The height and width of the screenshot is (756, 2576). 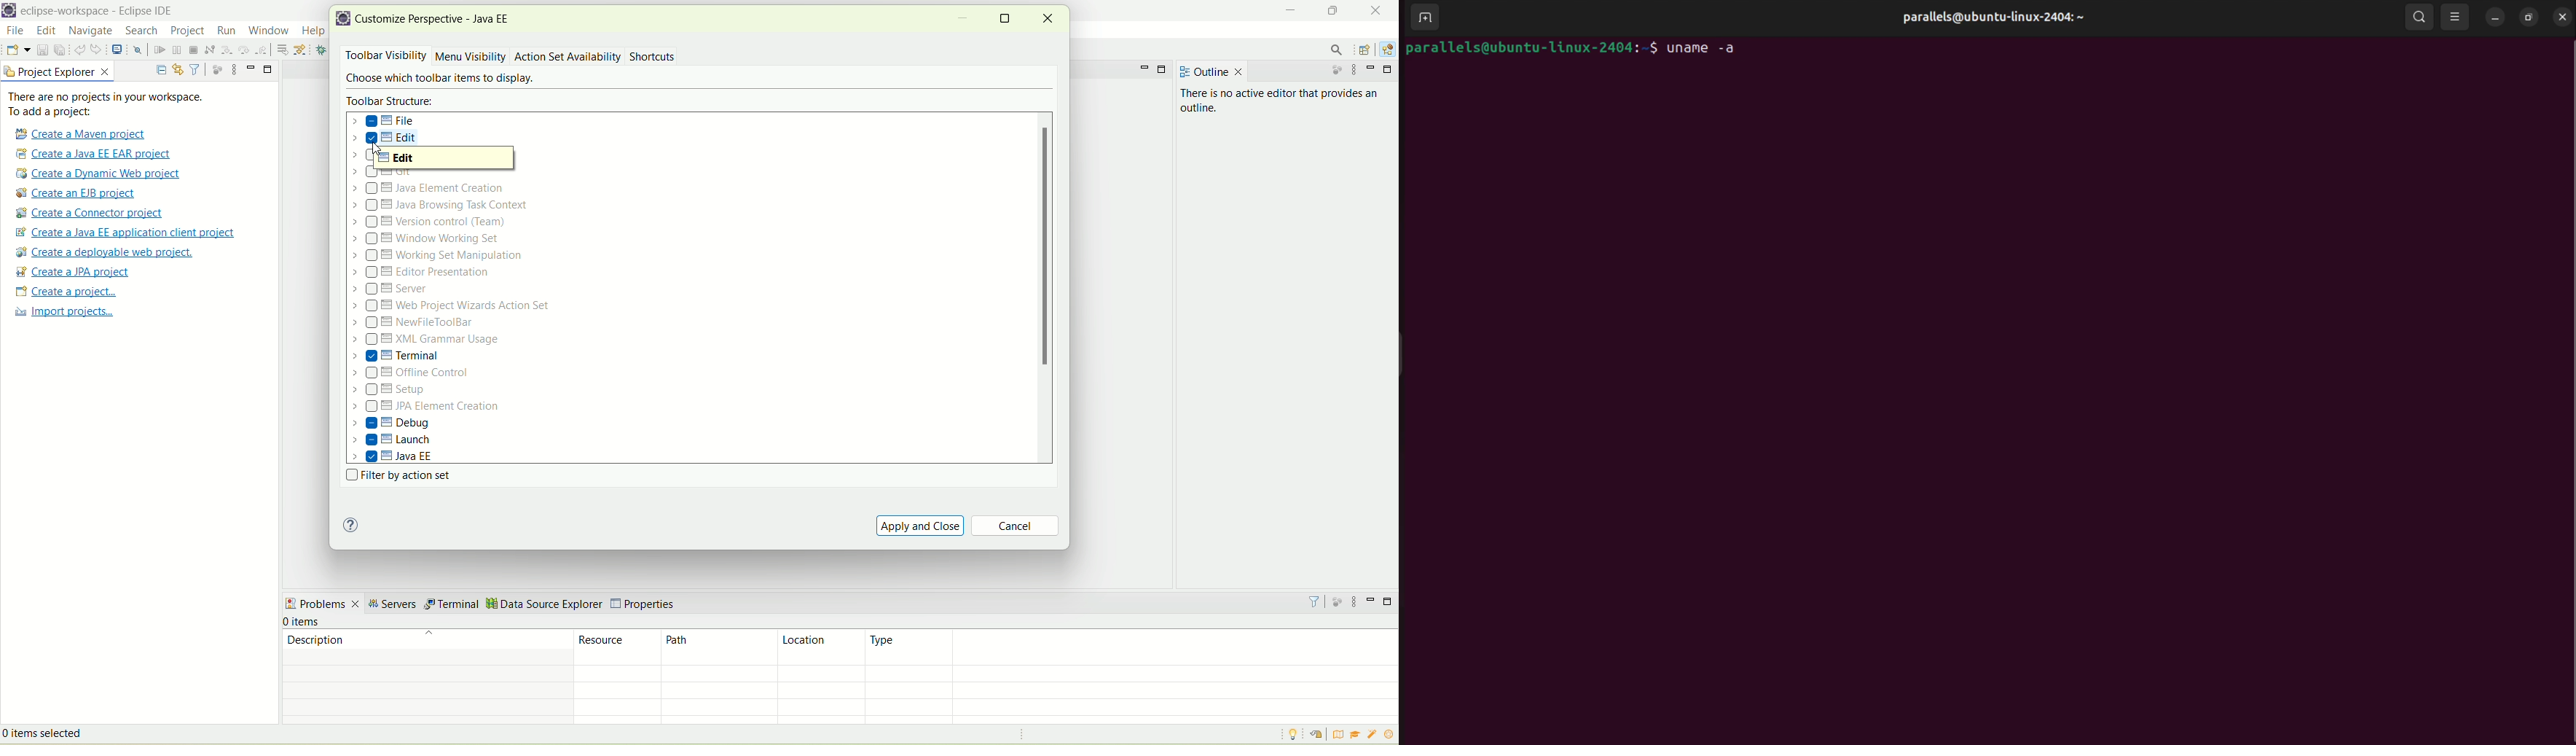 I want to click on create a dynamic web project, so click(x=101, y=173).